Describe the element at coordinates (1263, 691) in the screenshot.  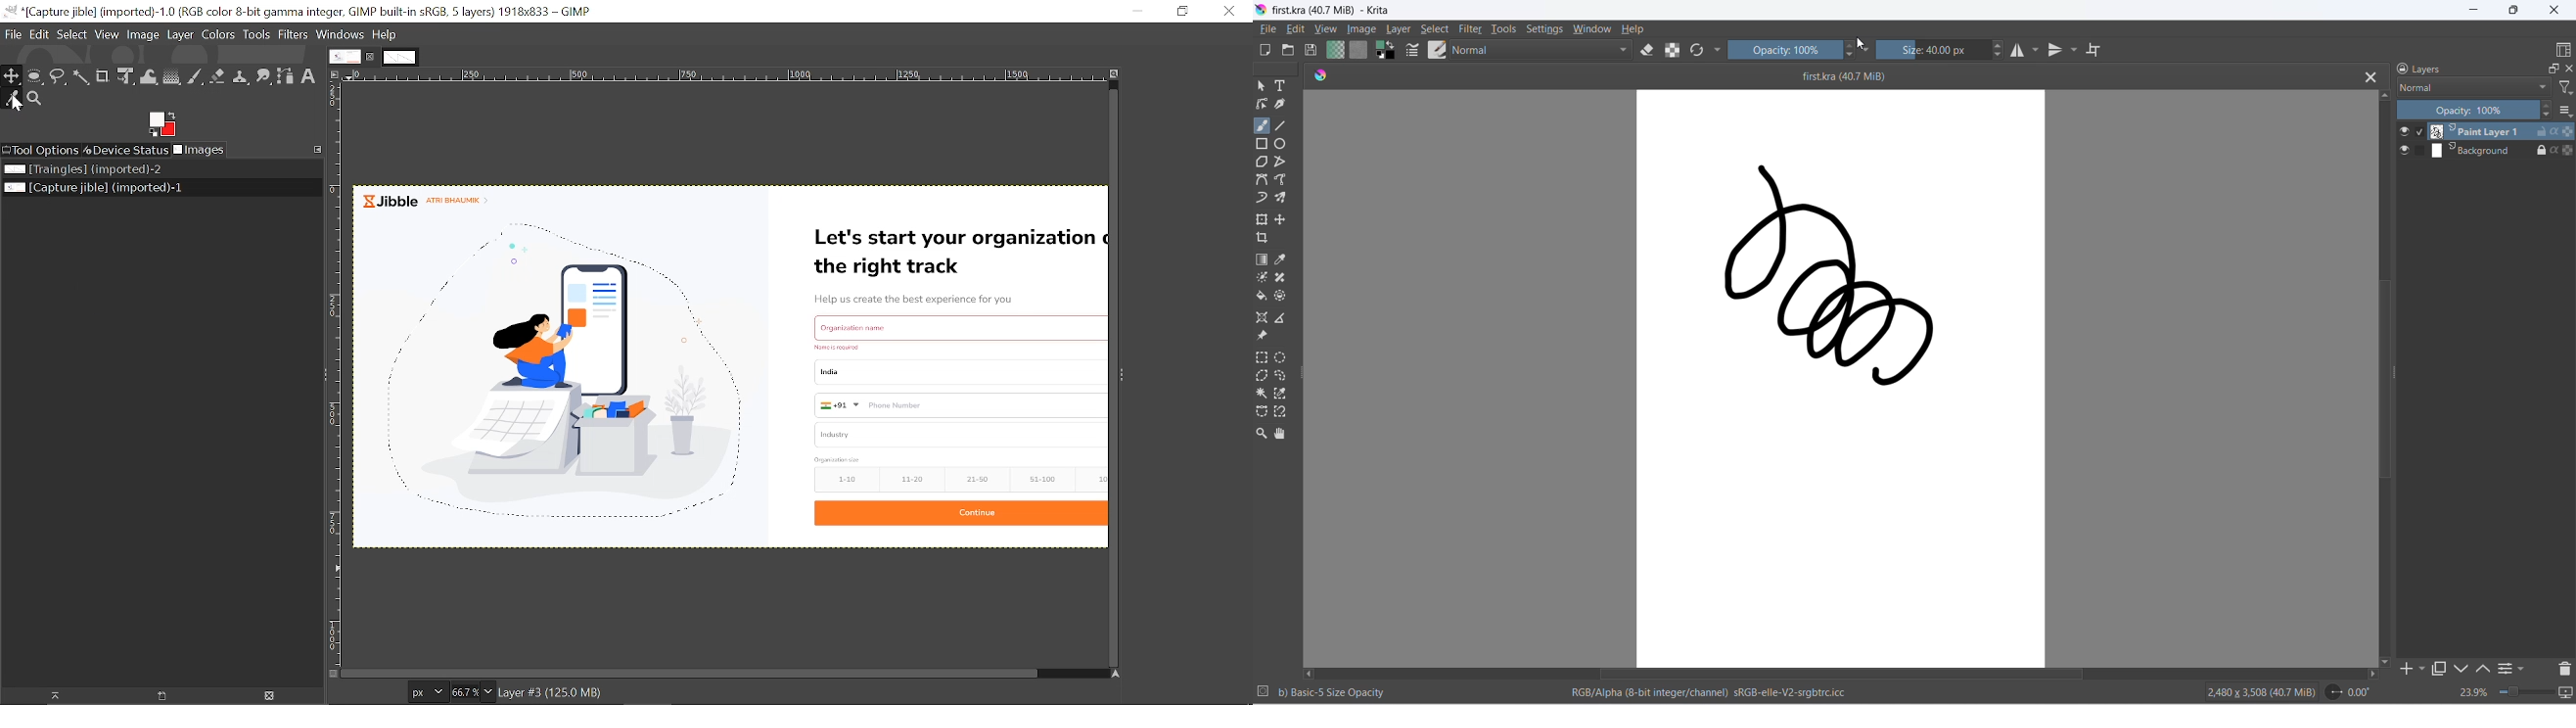
I see `selection` at that location.